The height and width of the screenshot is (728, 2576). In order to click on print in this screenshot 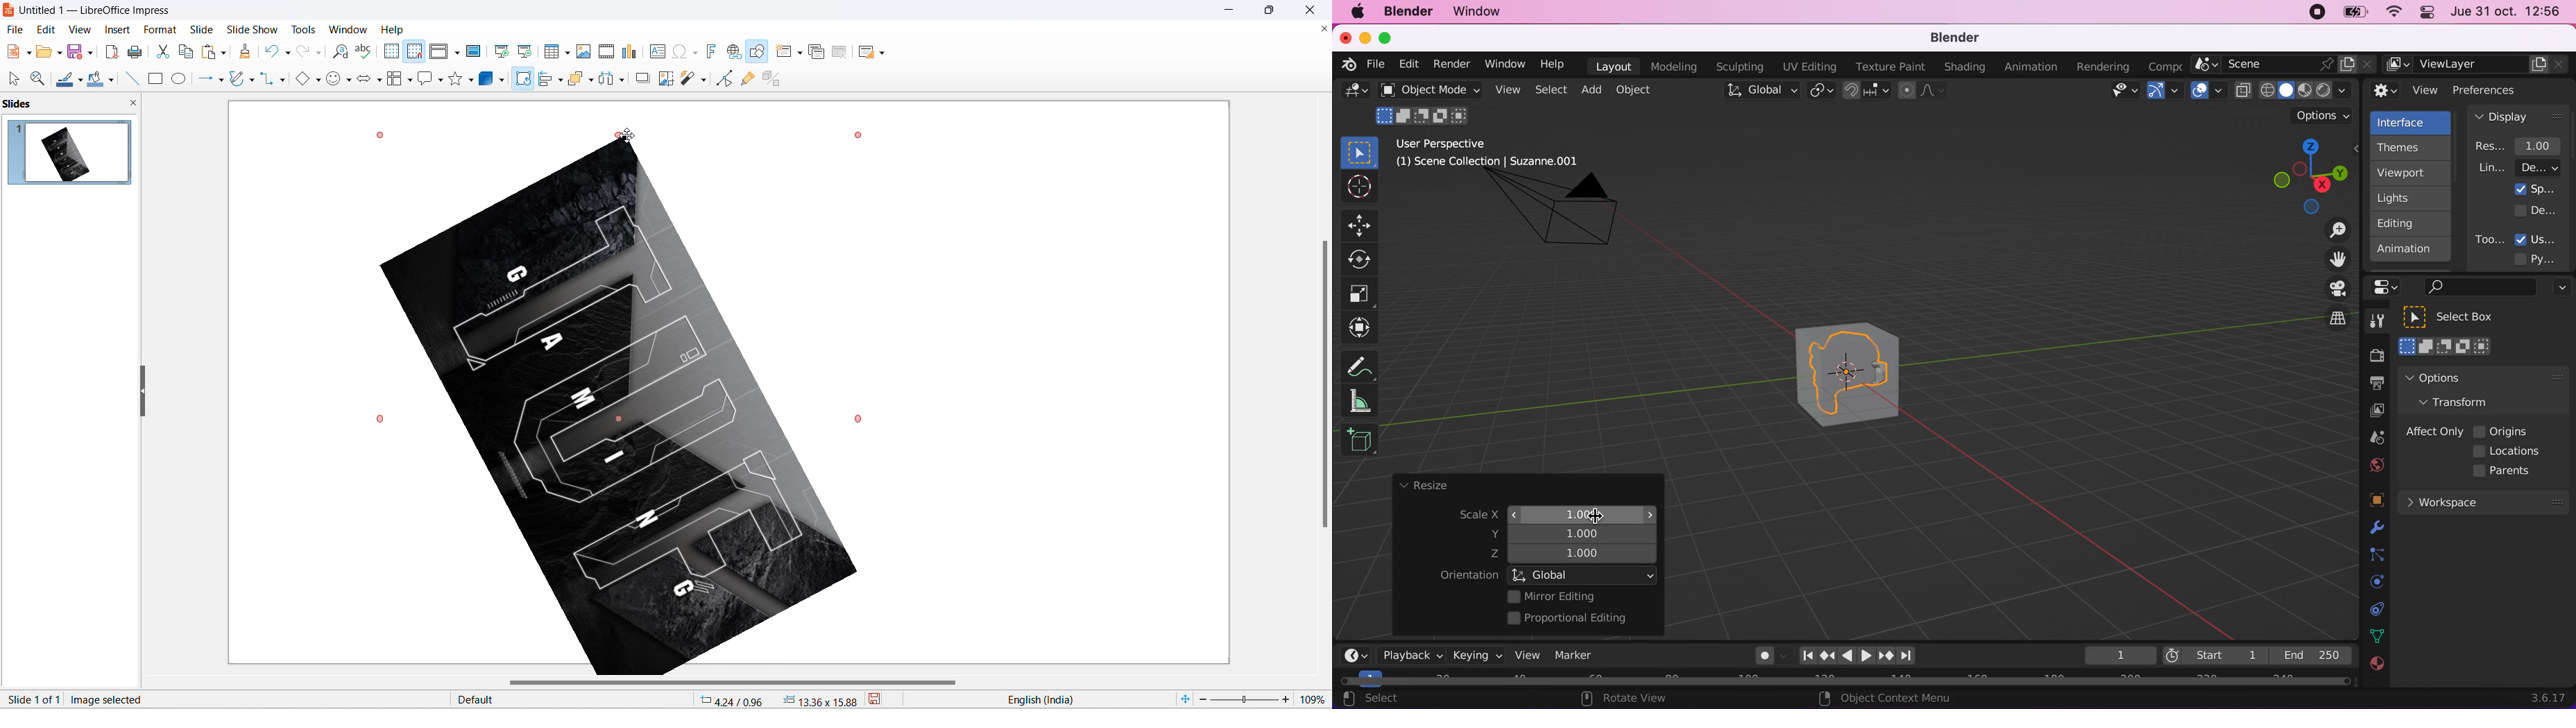, I will do `click(139, 52)`.